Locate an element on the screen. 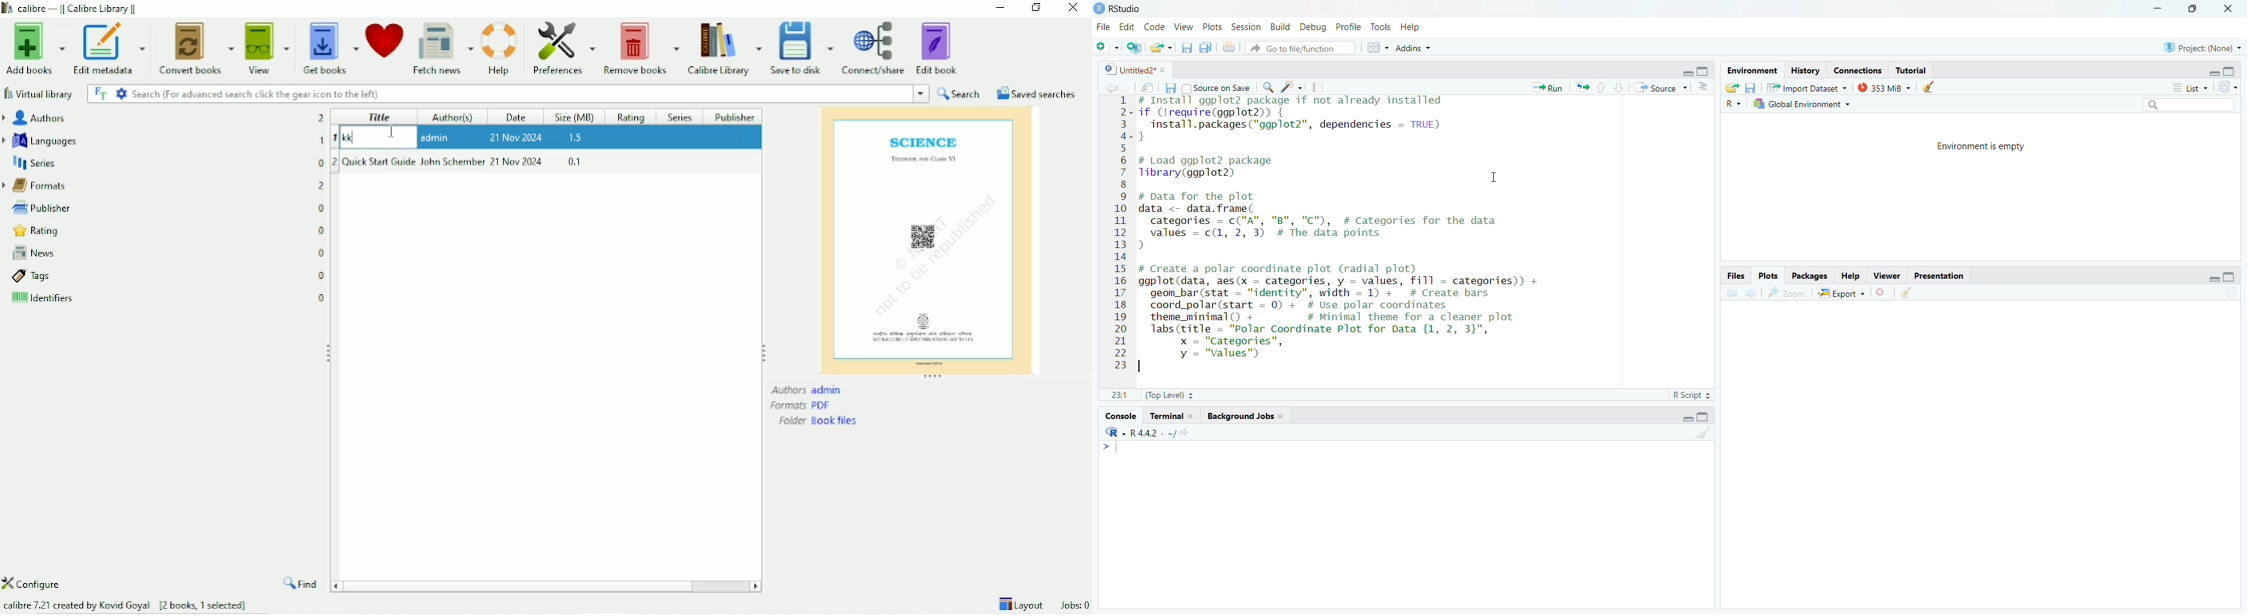 Image resolution: width=2268 pixels, height=616 pixels. go back to the previous source location is located at coordinates (1112, 88).